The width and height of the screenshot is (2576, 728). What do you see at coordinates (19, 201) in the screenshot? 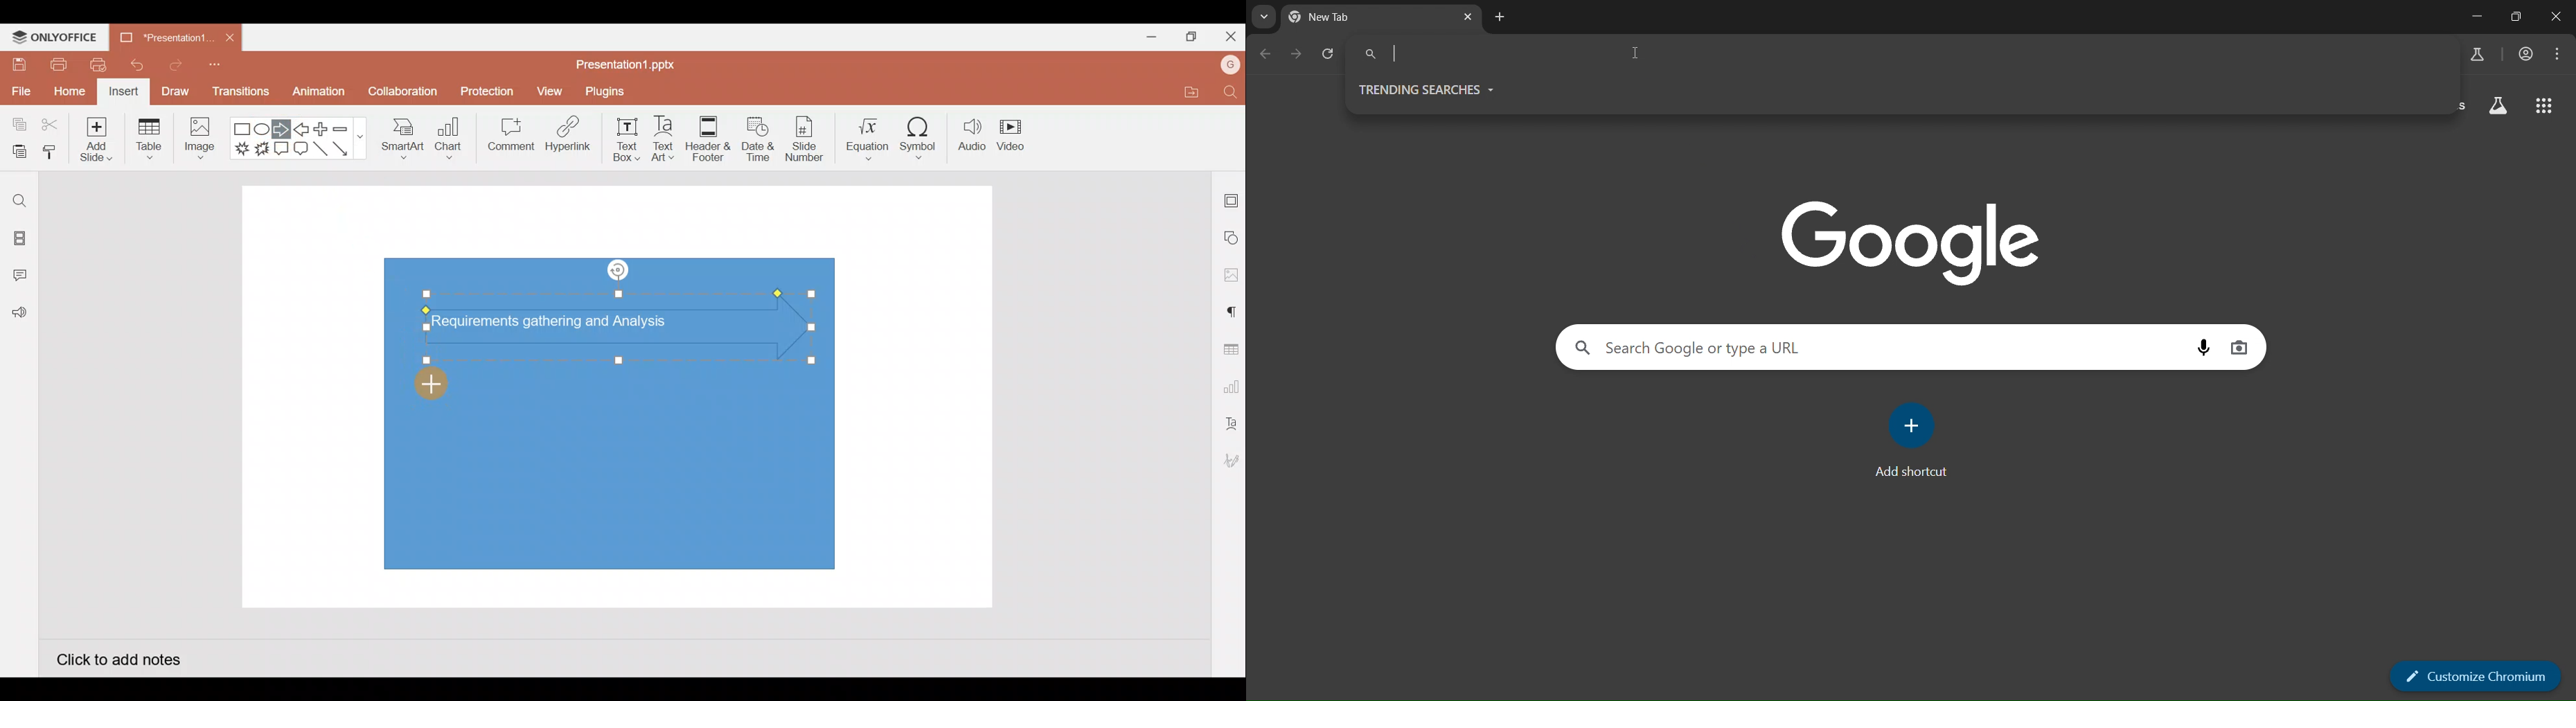
I see `Find` at bounding box center [19, 201].